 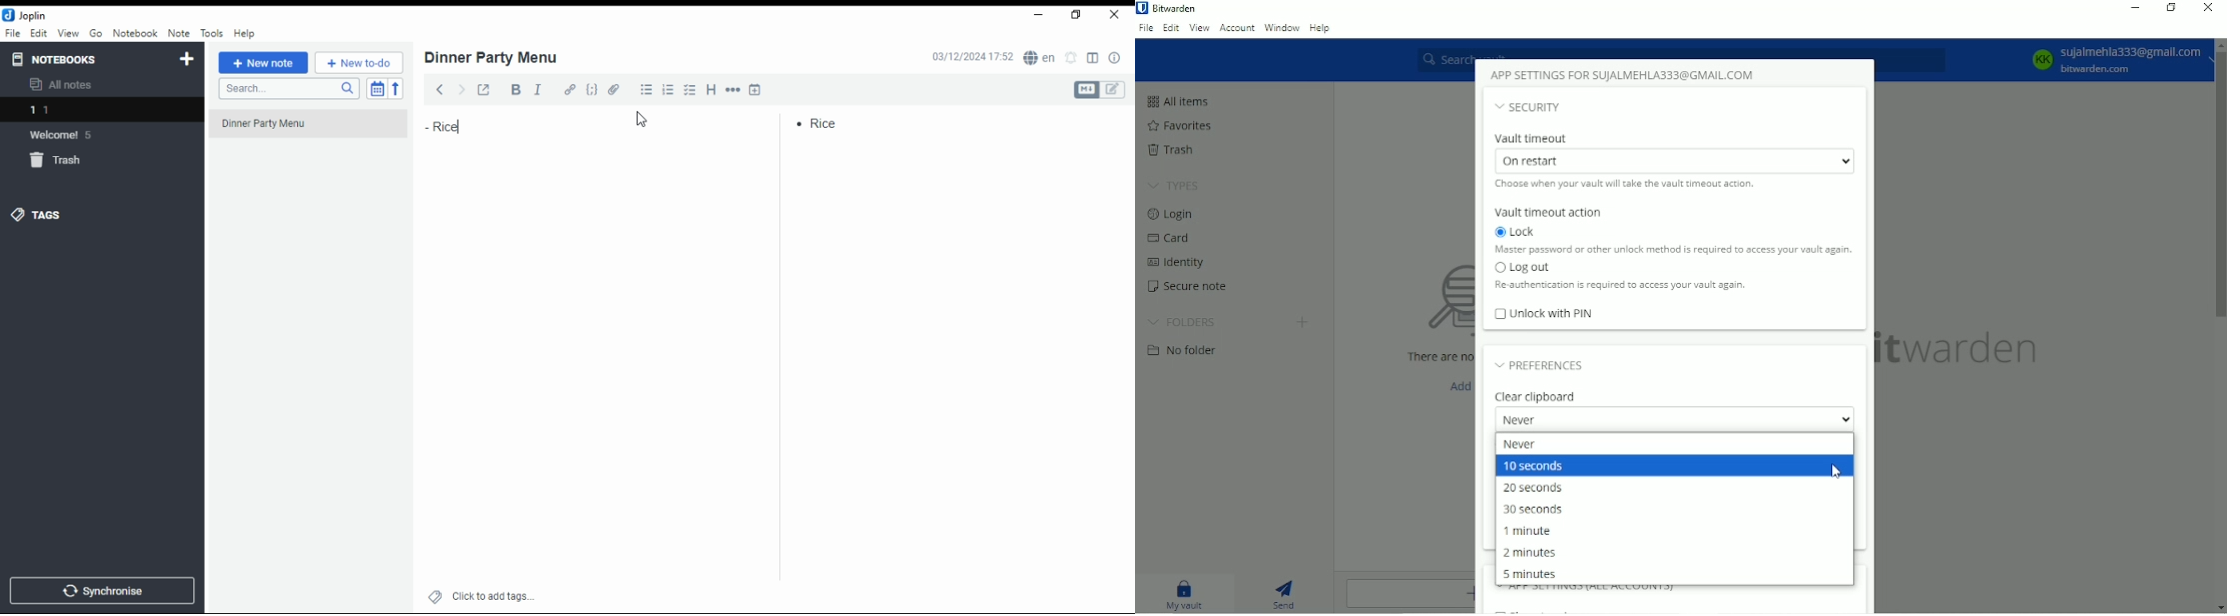 I want to click on 1, so click(x=98, y=109).